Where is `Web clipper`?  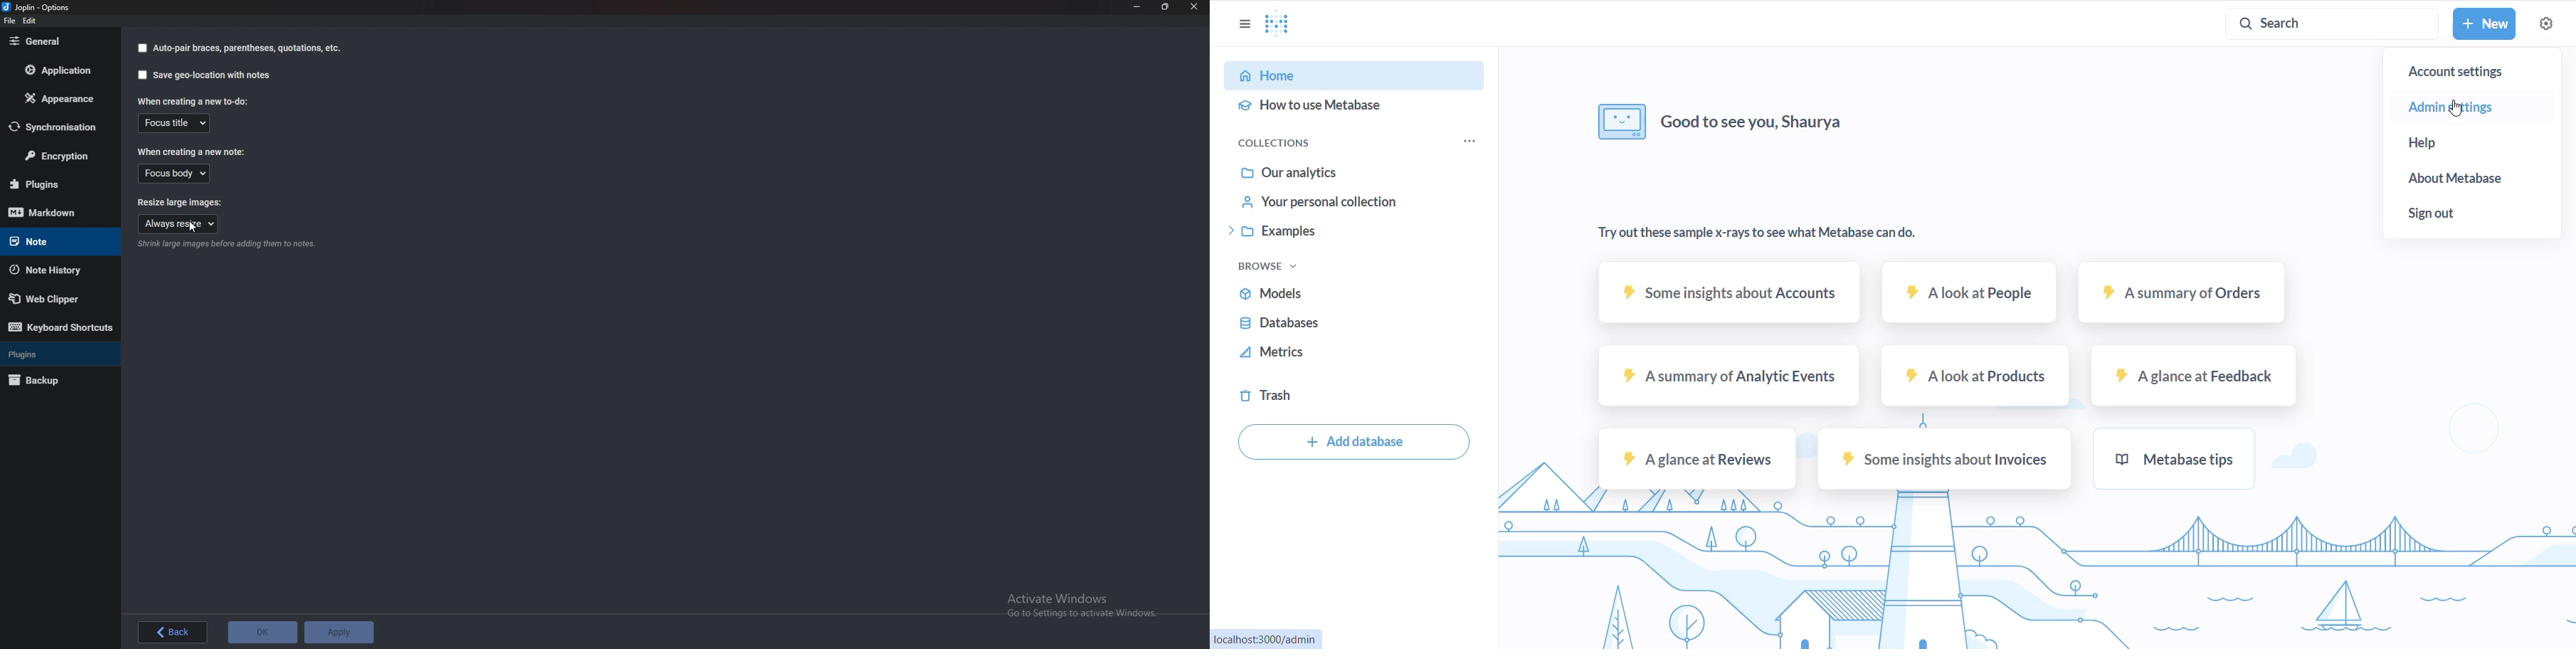
Web clipper is located at coordinates (54, 299).